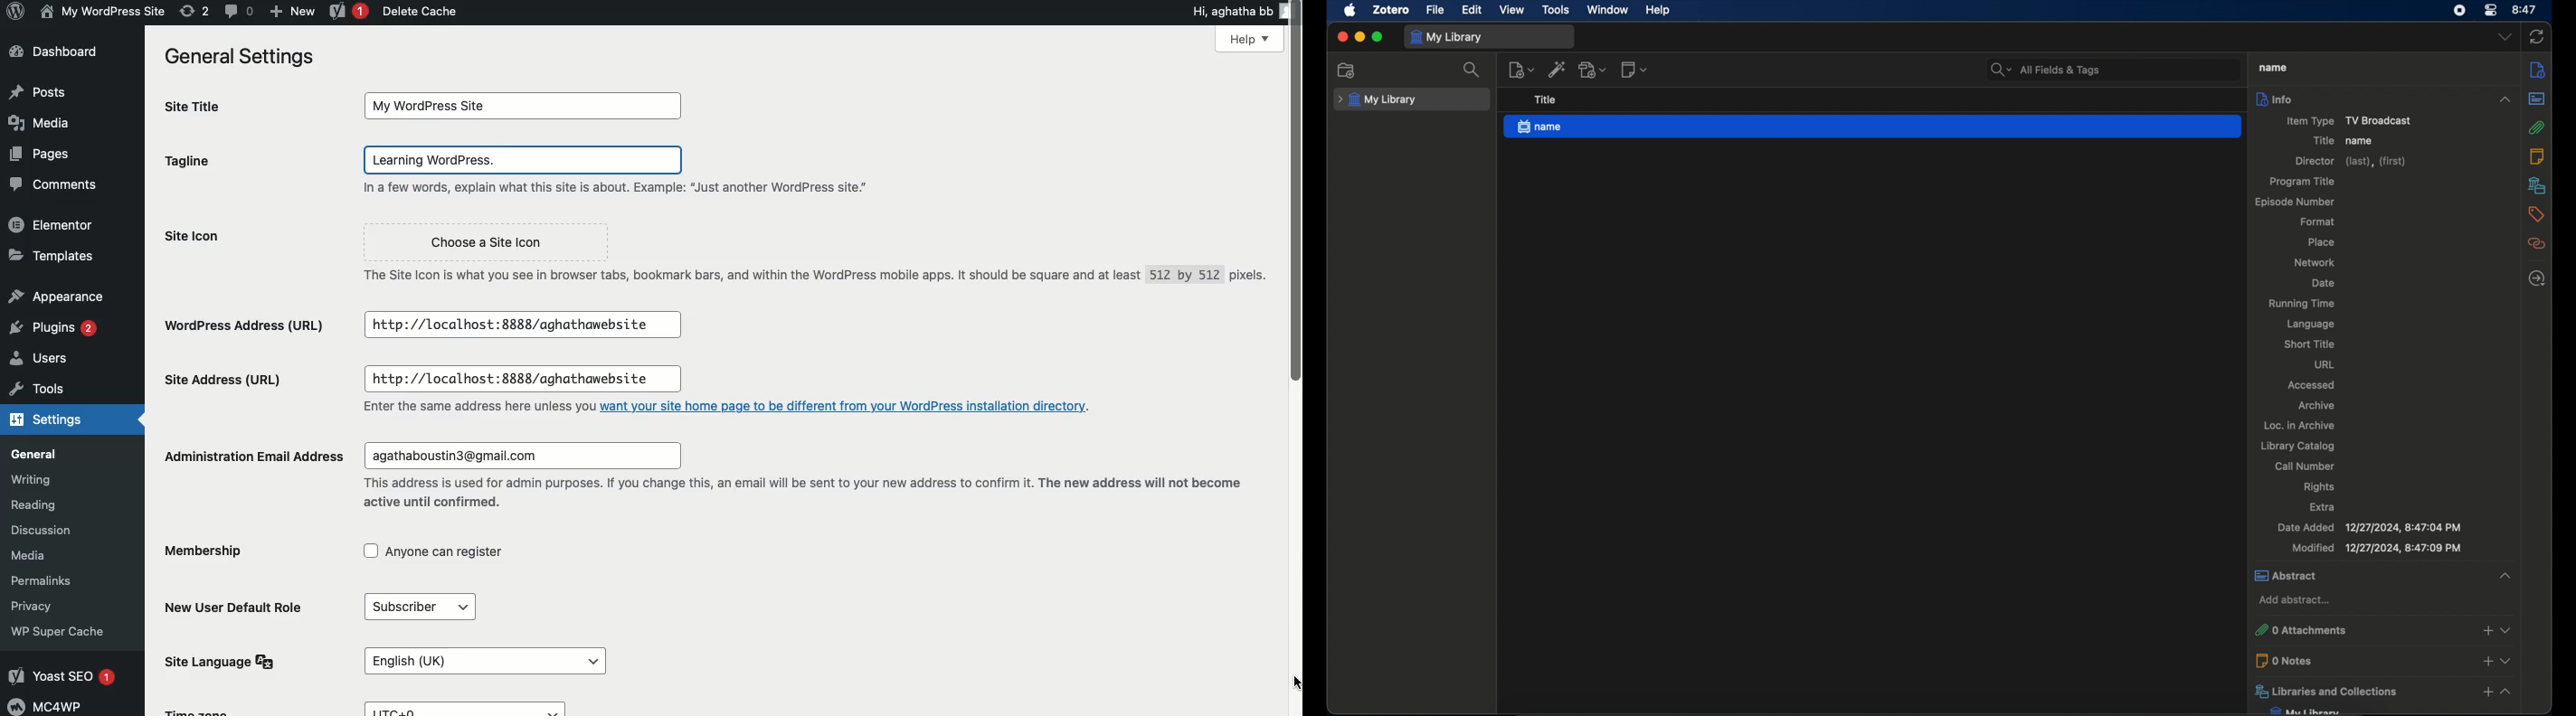 The image size is (2576, 728). What do you see at coordinates (2526, 10) in the screenshot?
I see `8.46` at bounding box center [2526, 10].